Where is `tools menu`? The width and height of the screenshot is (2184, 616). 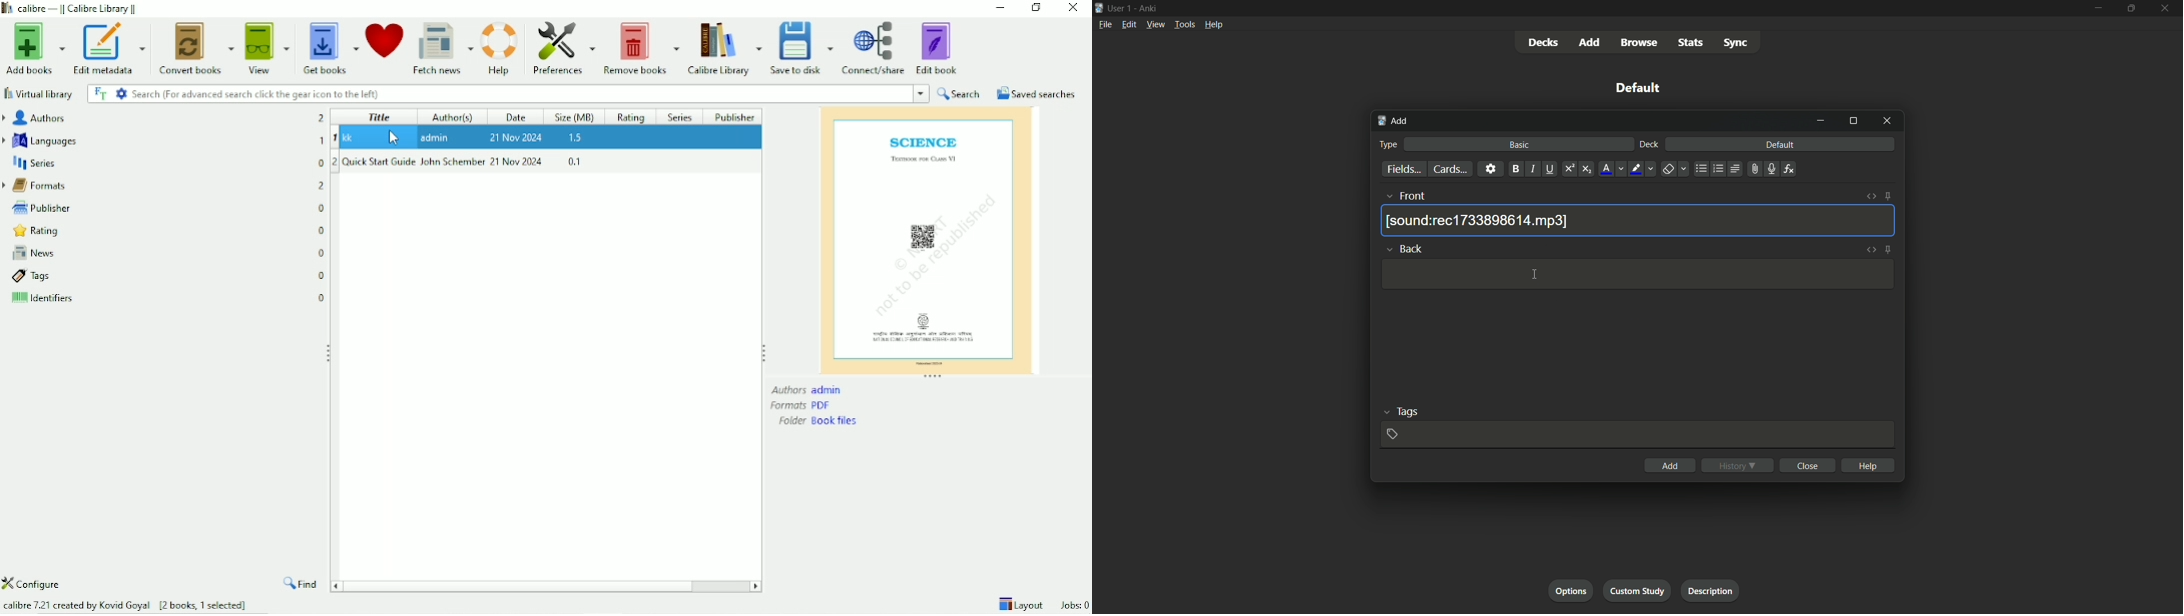
tools menu is located at coordinates (1185, 25).